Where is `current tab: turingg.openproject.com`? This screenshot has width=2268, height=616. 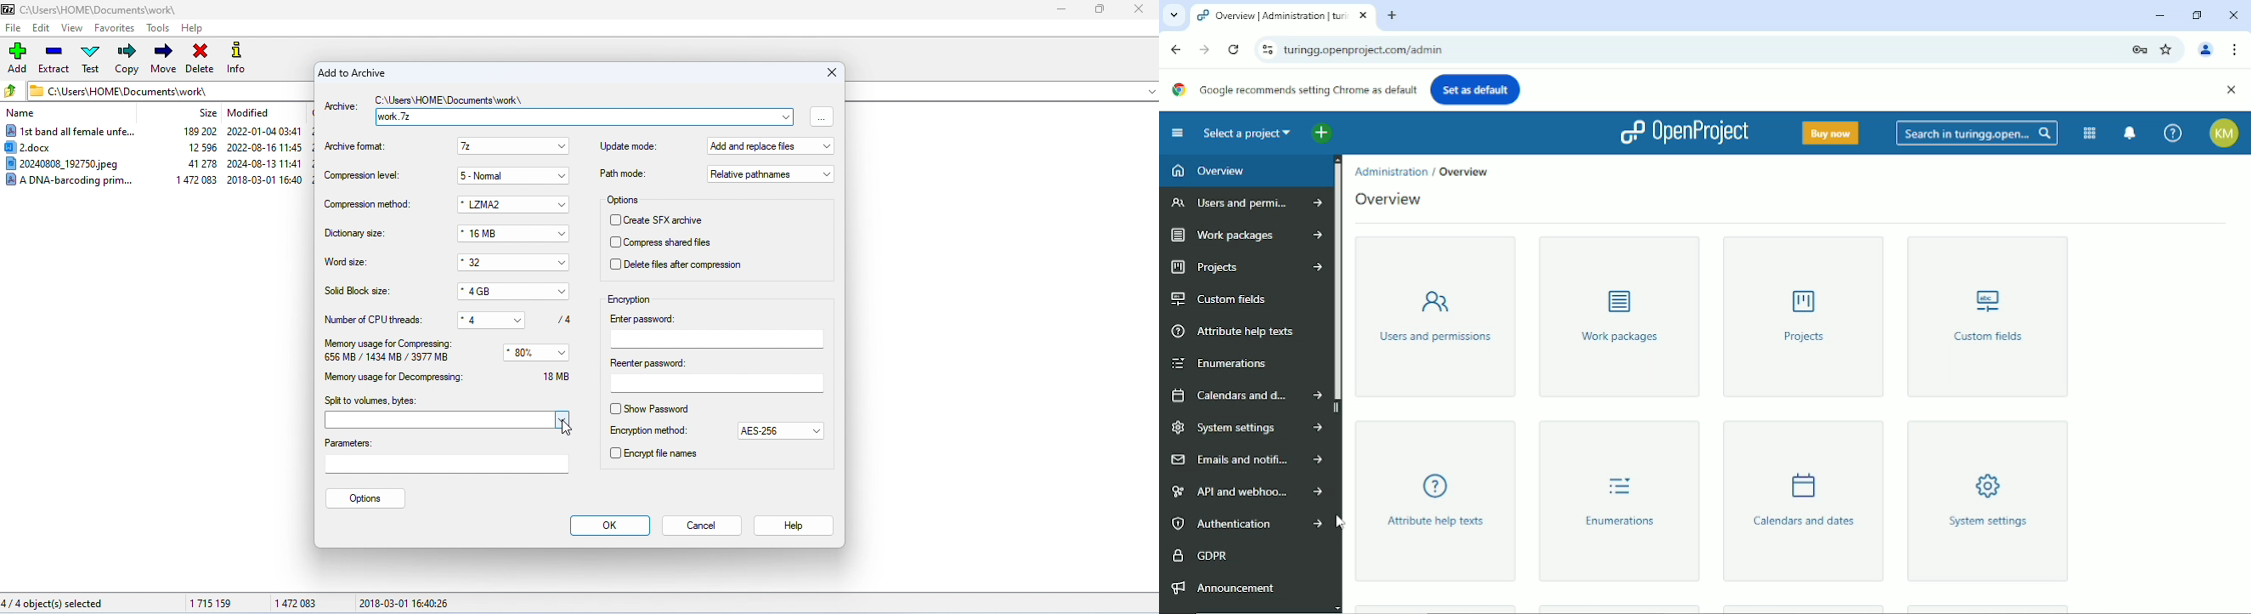
current tab: turingg.openproject.com is located at coordinates (1272, 18).